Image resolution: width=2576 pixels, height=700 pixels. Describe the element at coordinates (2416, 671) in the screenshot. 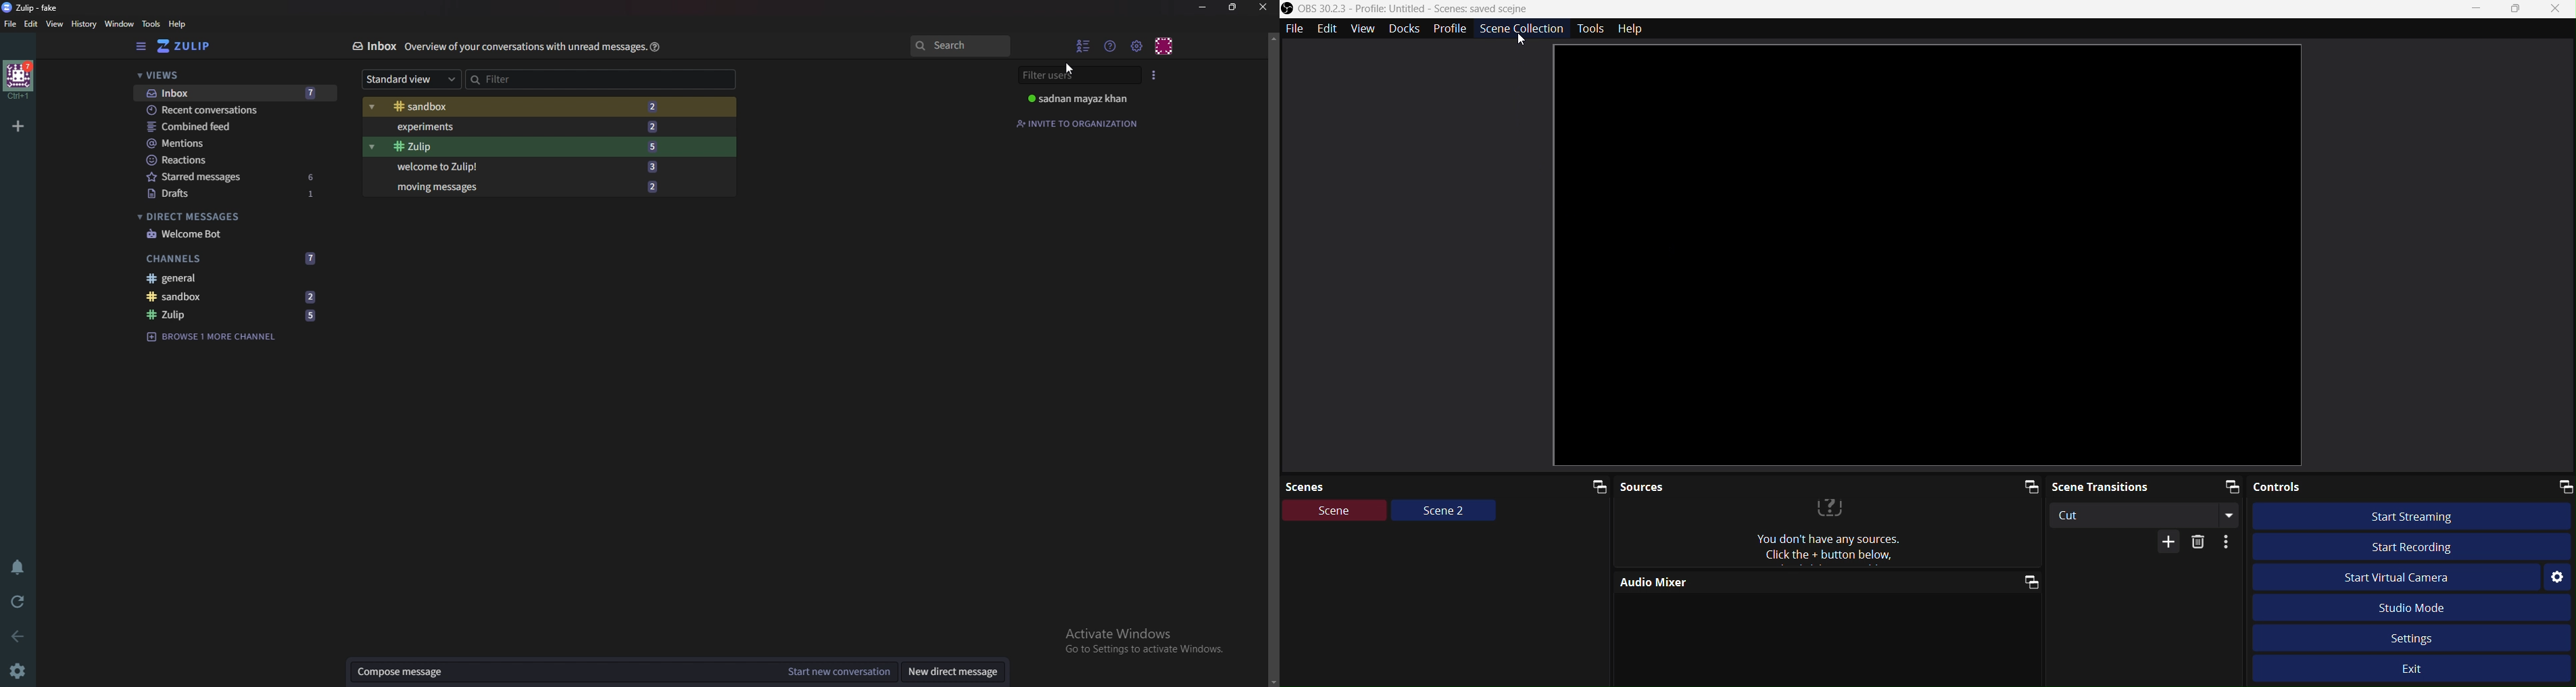

I see `Exit` at that location.